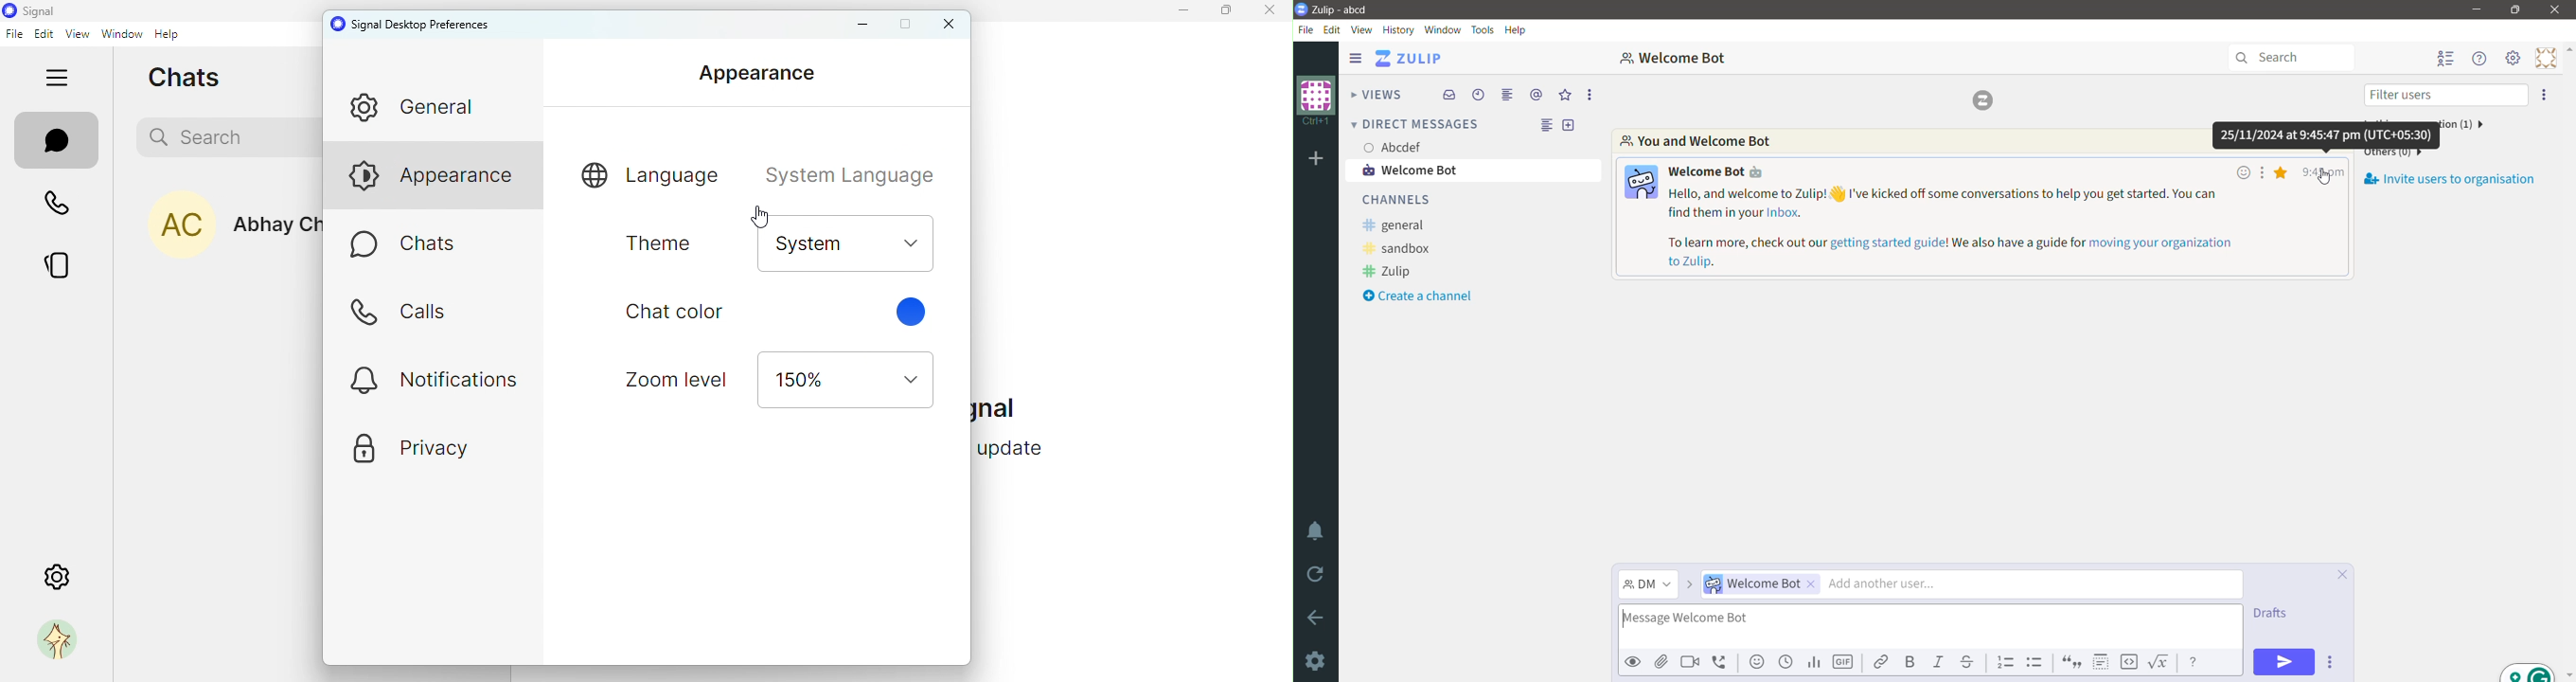  What do you see at coordinates (36, 11) in the screenshot?
I see `icon` at bounding box center [36, 11].